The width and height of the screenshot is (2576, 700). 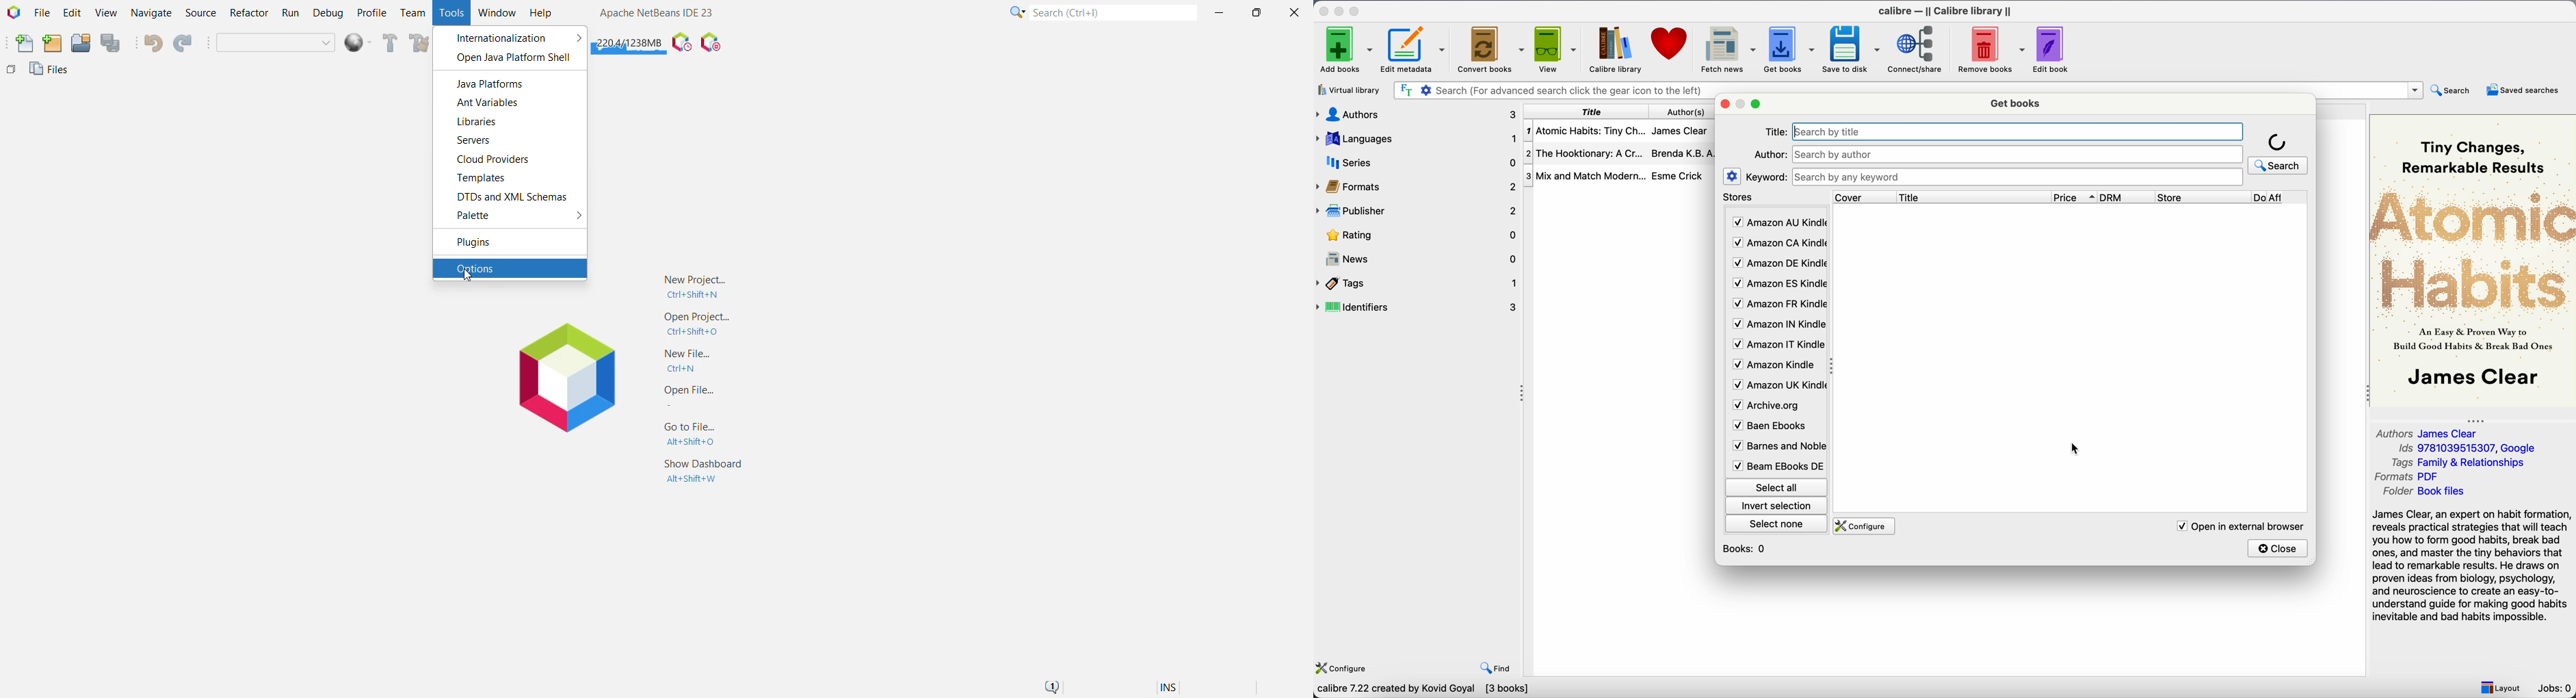 I want to click on Search, so click(x=1112, y=12).